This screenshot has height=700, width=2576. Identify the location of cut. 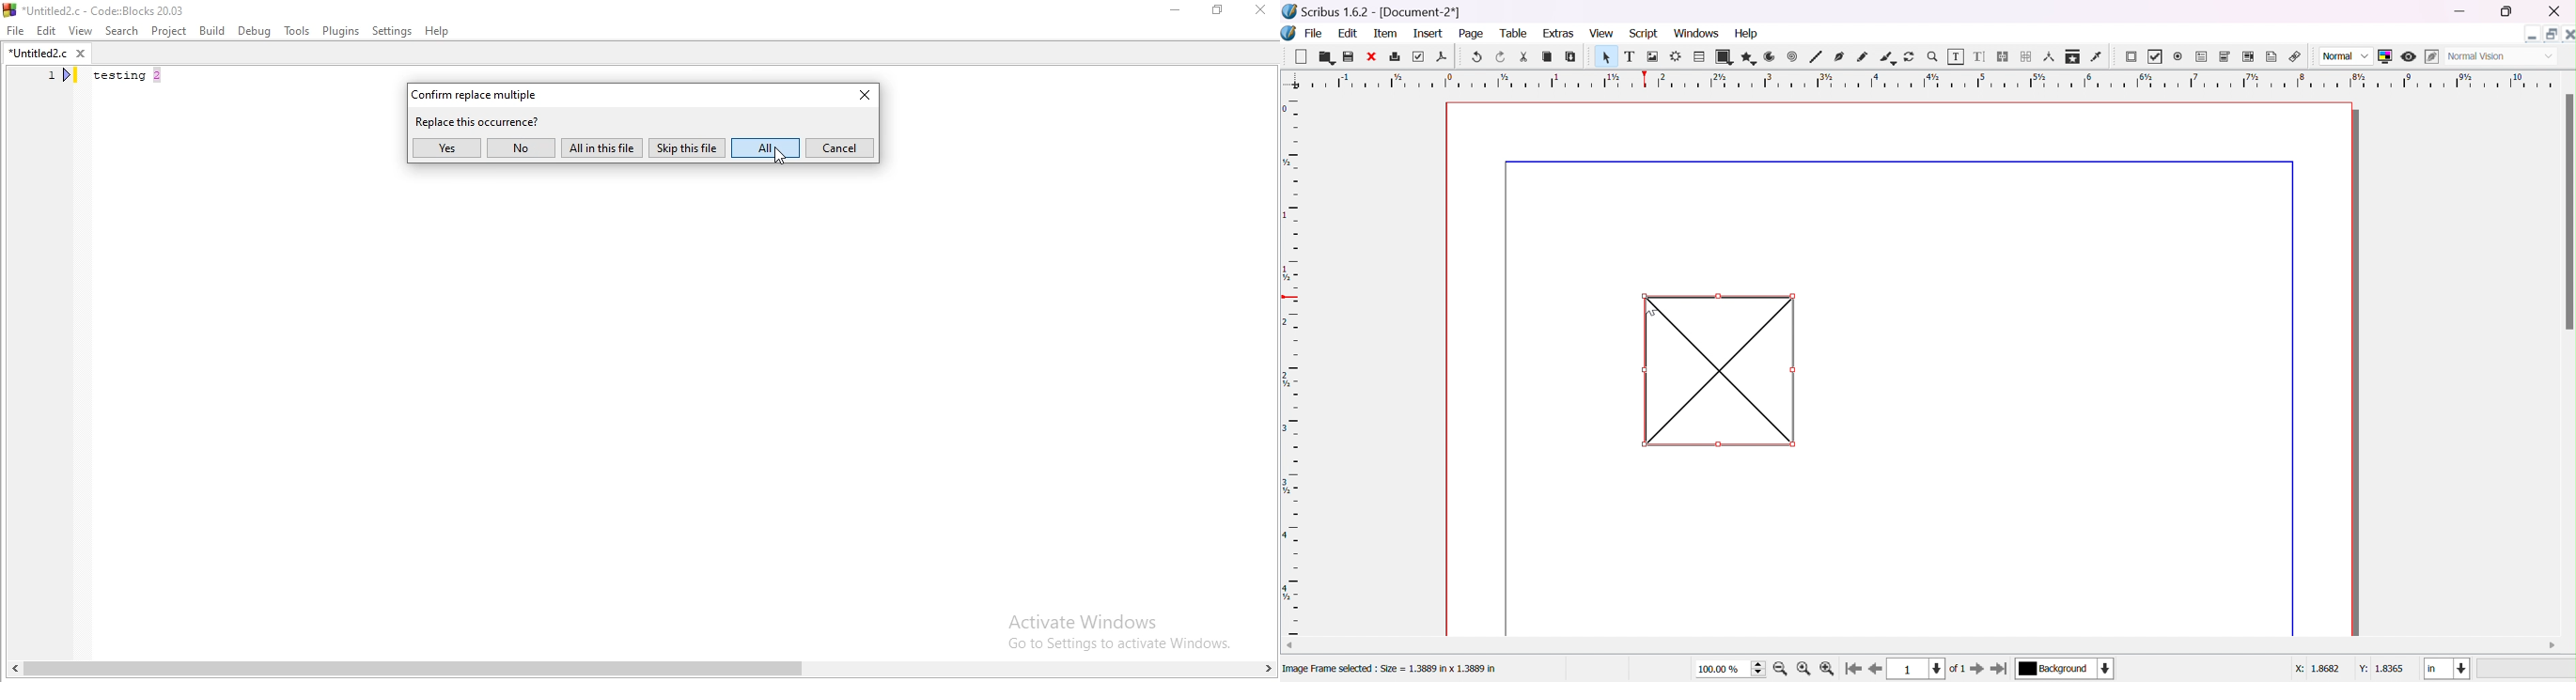
(1523, 57).